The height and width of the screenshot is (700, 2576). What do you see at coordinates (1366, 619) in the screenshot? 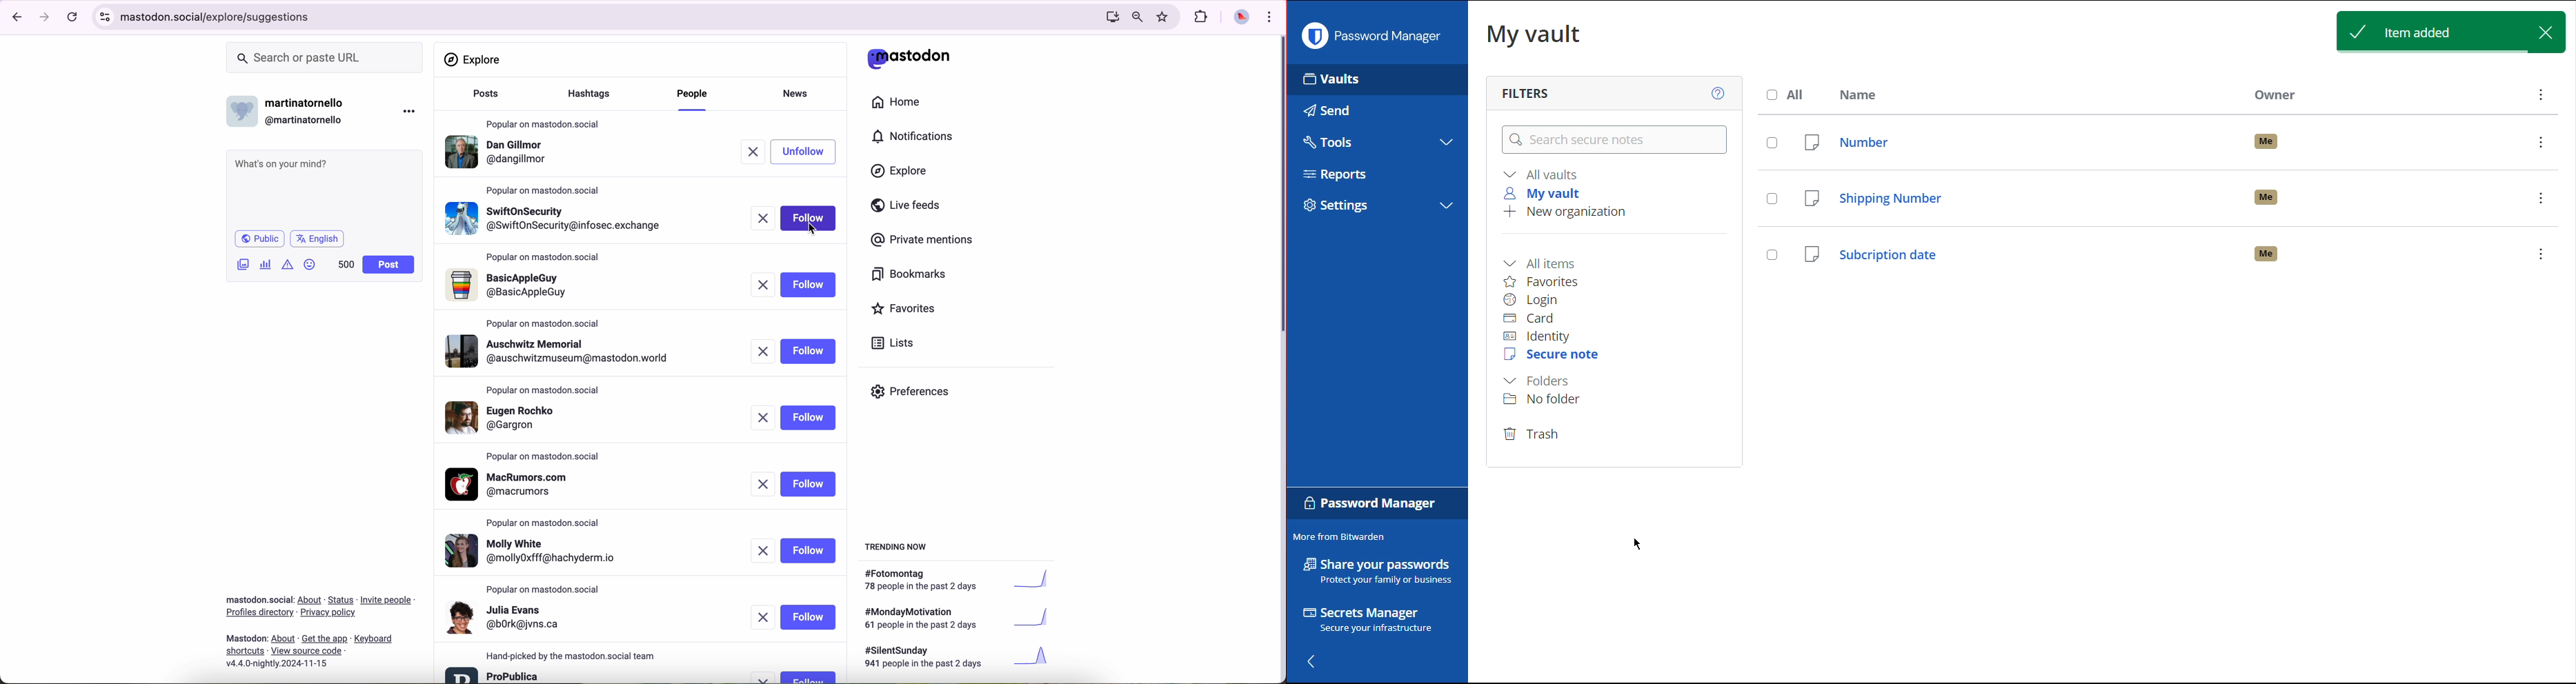
I see `Secrets Manager` at bounding box center [1366, 619].